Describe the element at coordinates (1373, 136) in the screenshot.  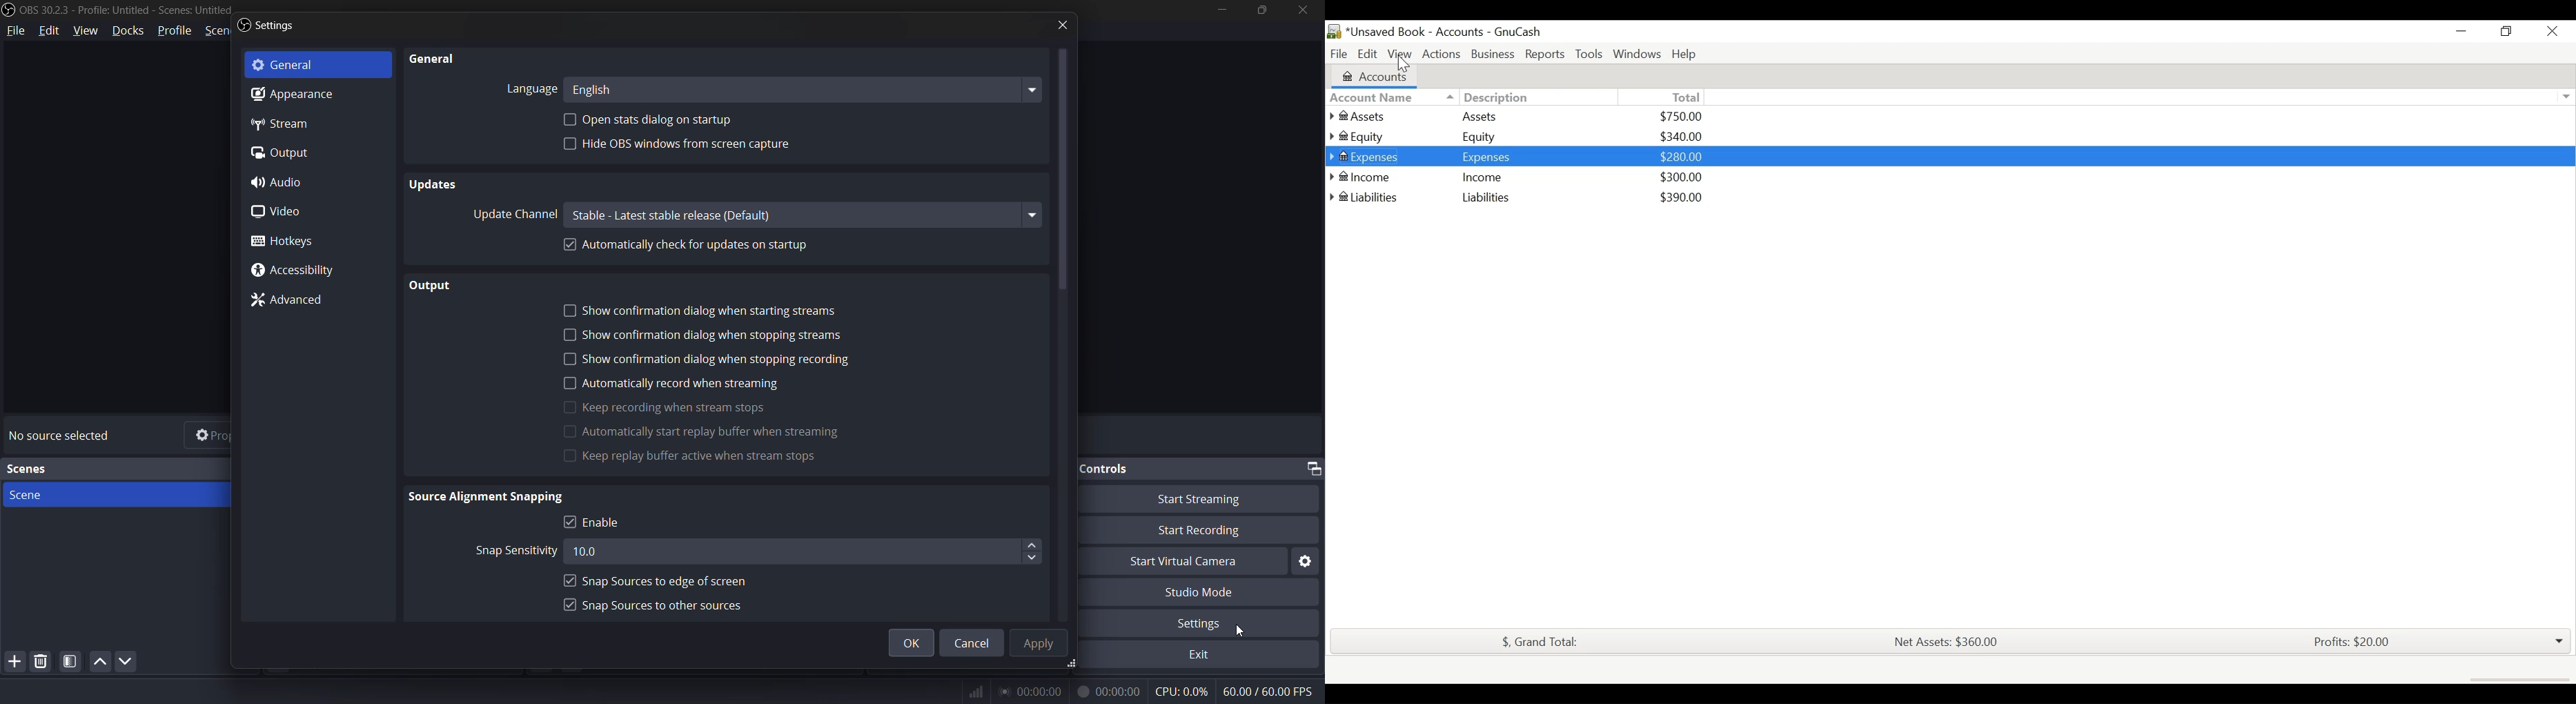
I see `Equity` at that location.